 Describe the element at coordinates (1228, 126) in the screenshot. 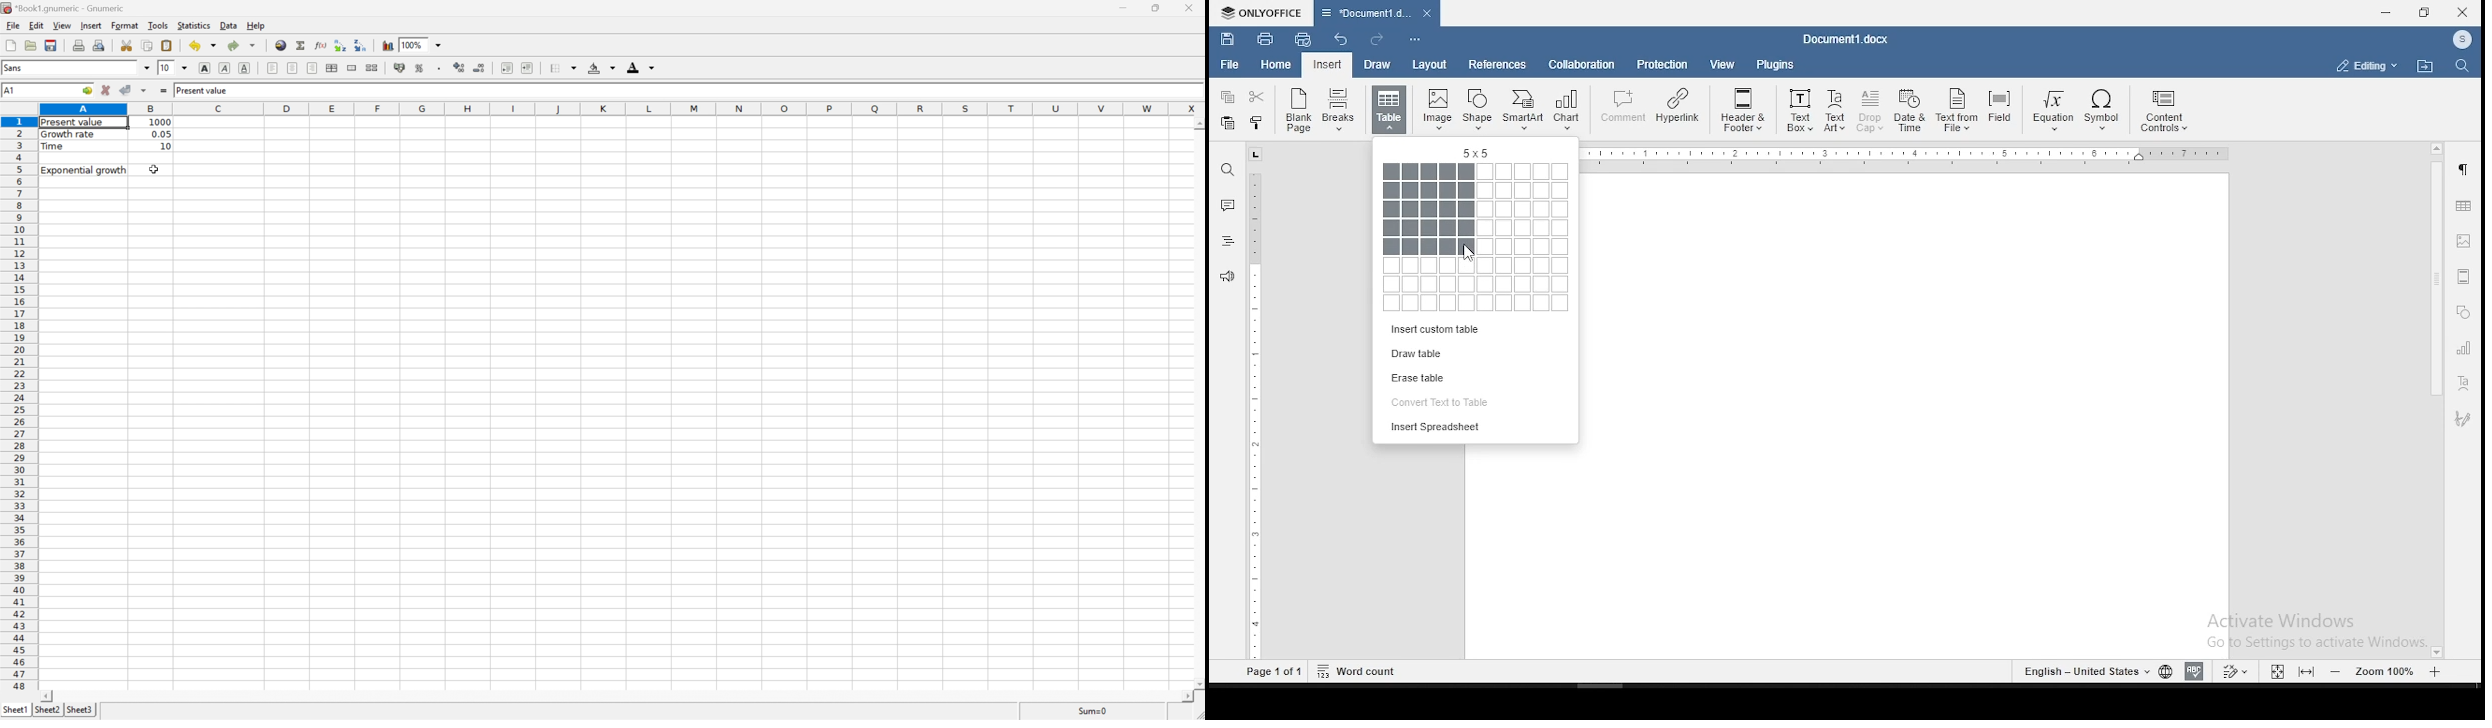

I see `paste` at that location.